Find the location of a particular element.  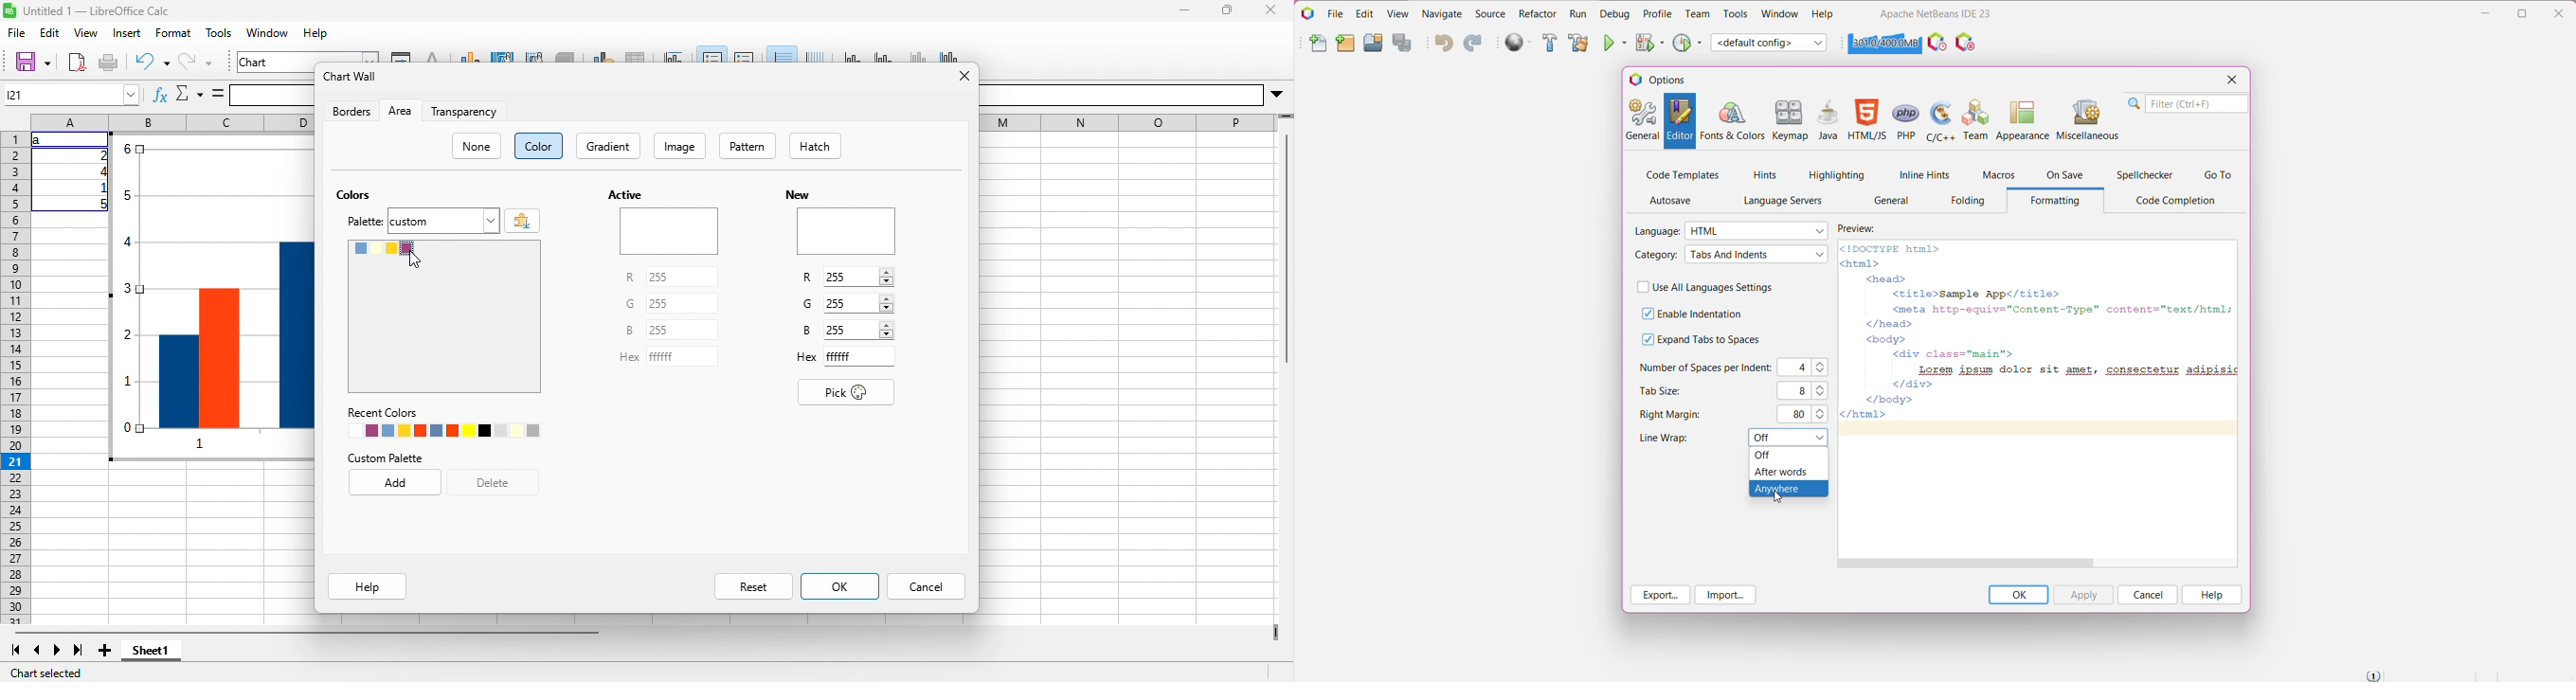

pick color is located at coordinates (846, 392).